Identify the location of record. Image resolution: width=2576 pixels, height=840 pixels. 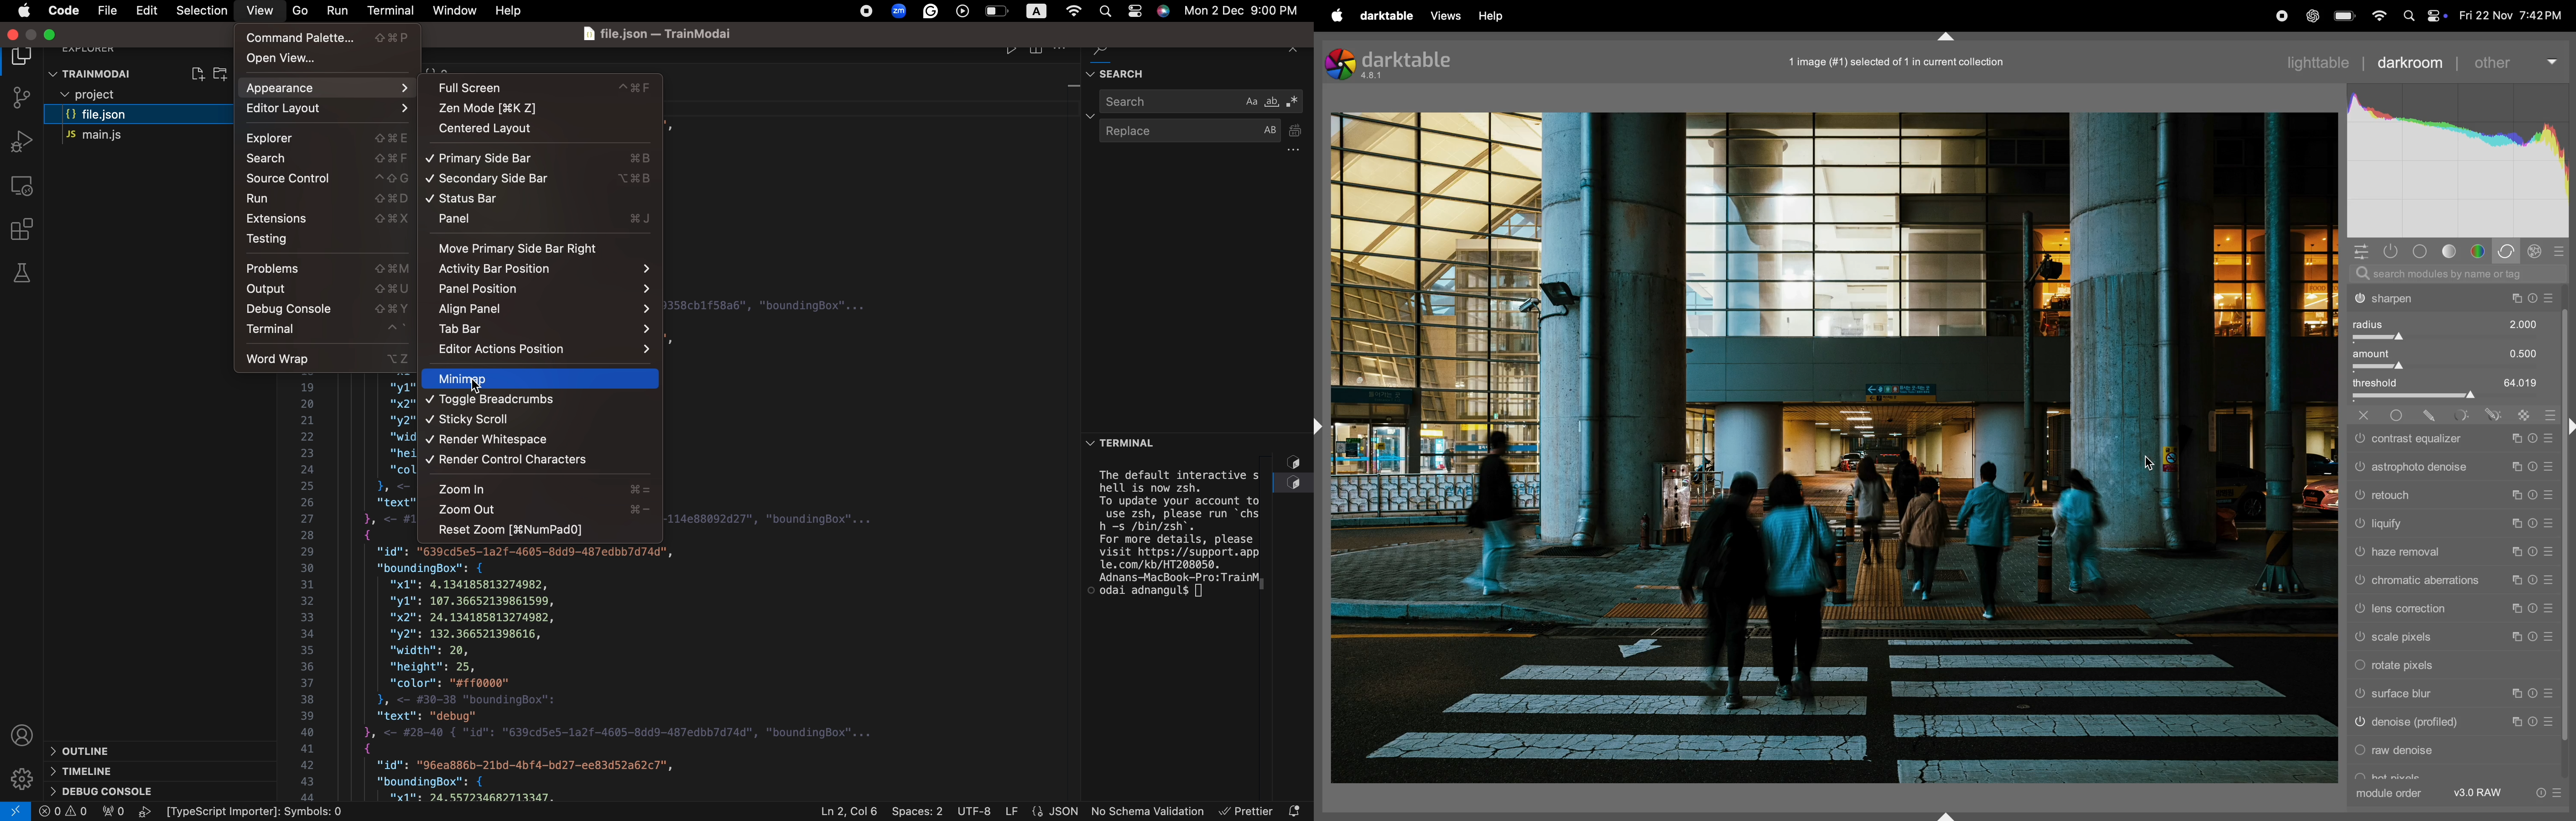
(2277, 15).